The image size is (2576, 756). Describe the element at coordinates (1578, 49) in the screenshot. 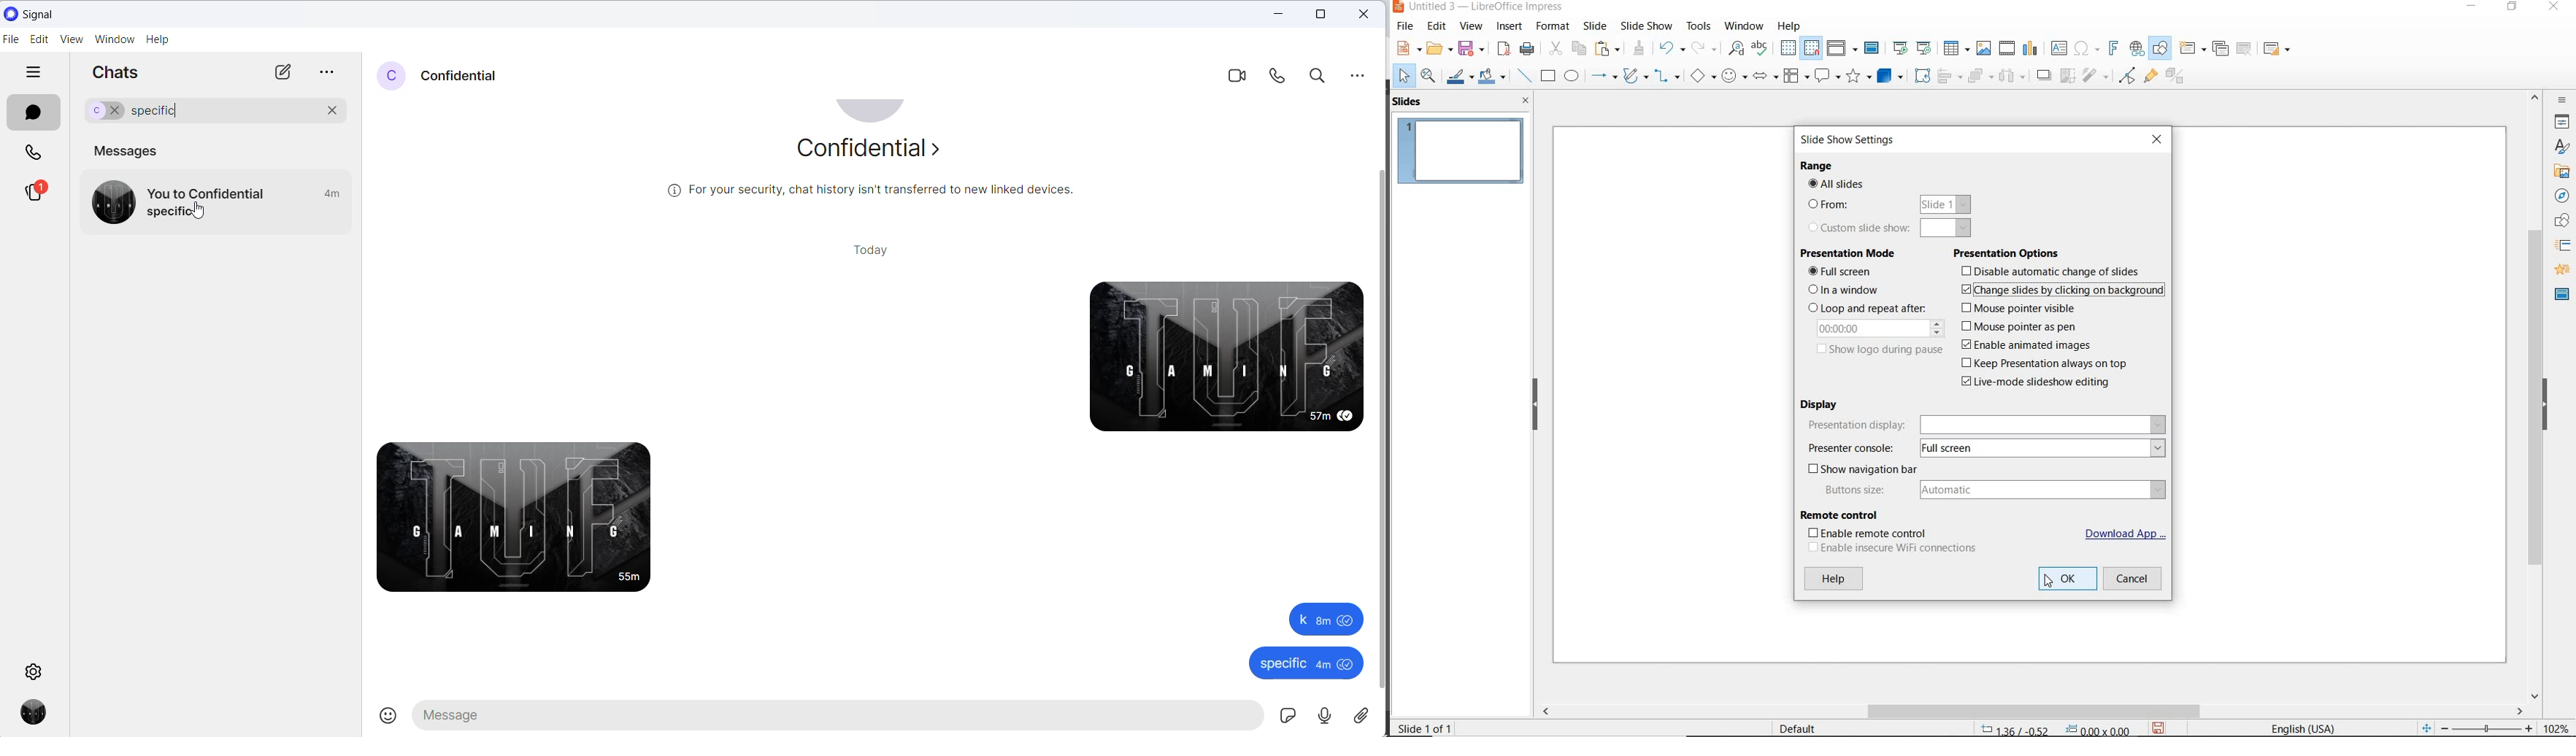

I see `COPY` at that location.